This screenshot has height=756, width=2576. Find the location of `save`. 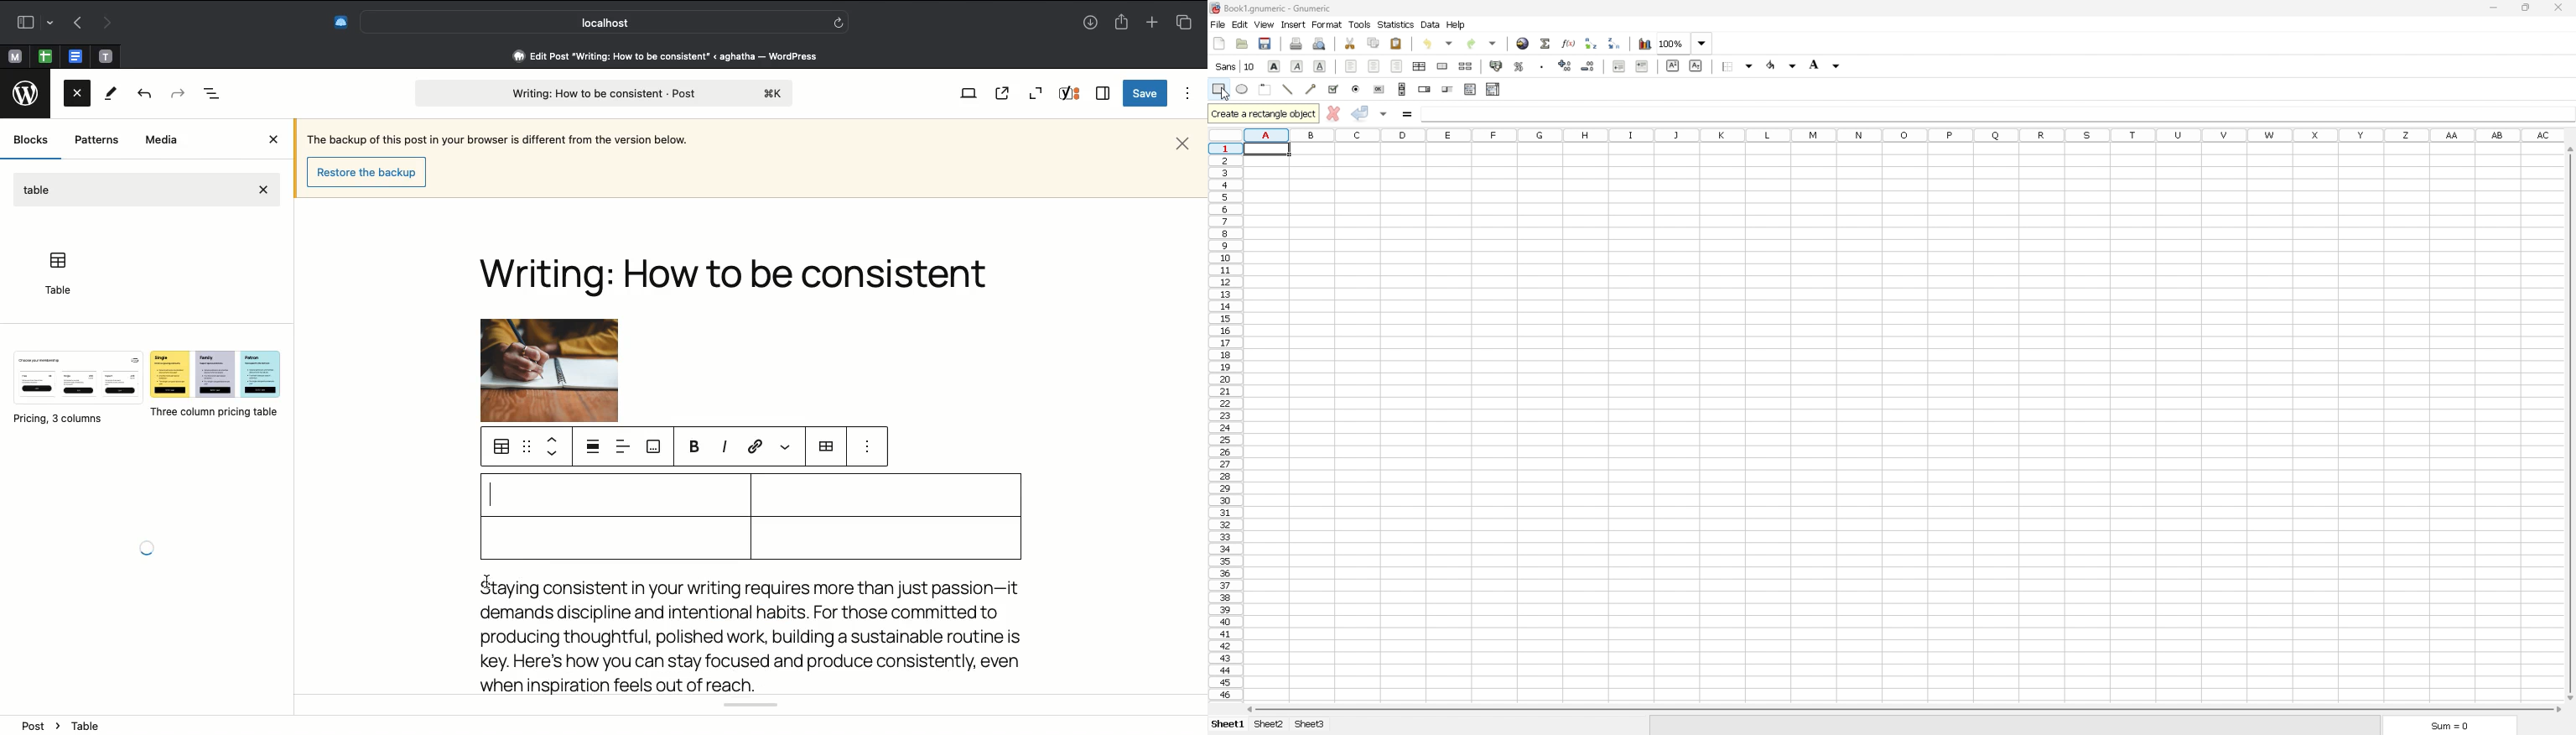

save is located at coordinates (1265, 44).